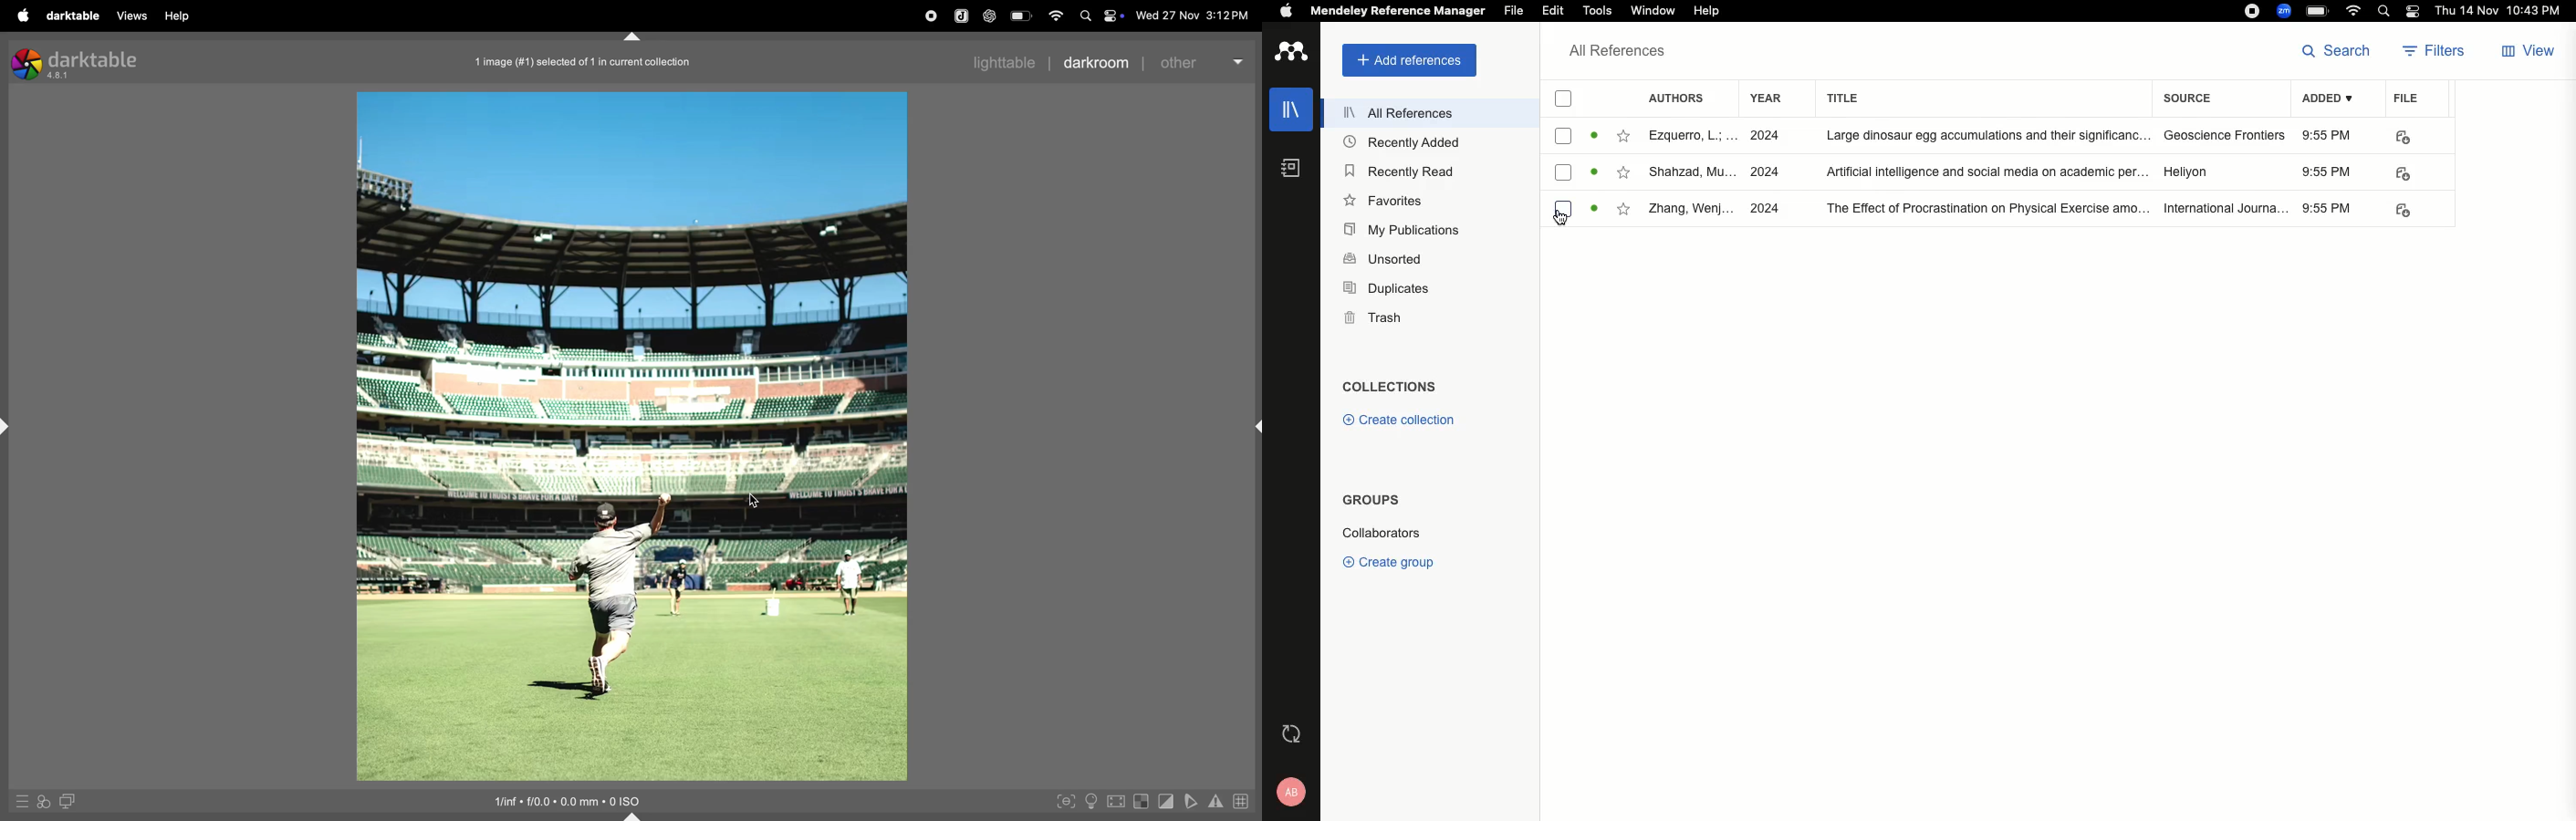  I want to click on Notebook, so click(1289, 168).